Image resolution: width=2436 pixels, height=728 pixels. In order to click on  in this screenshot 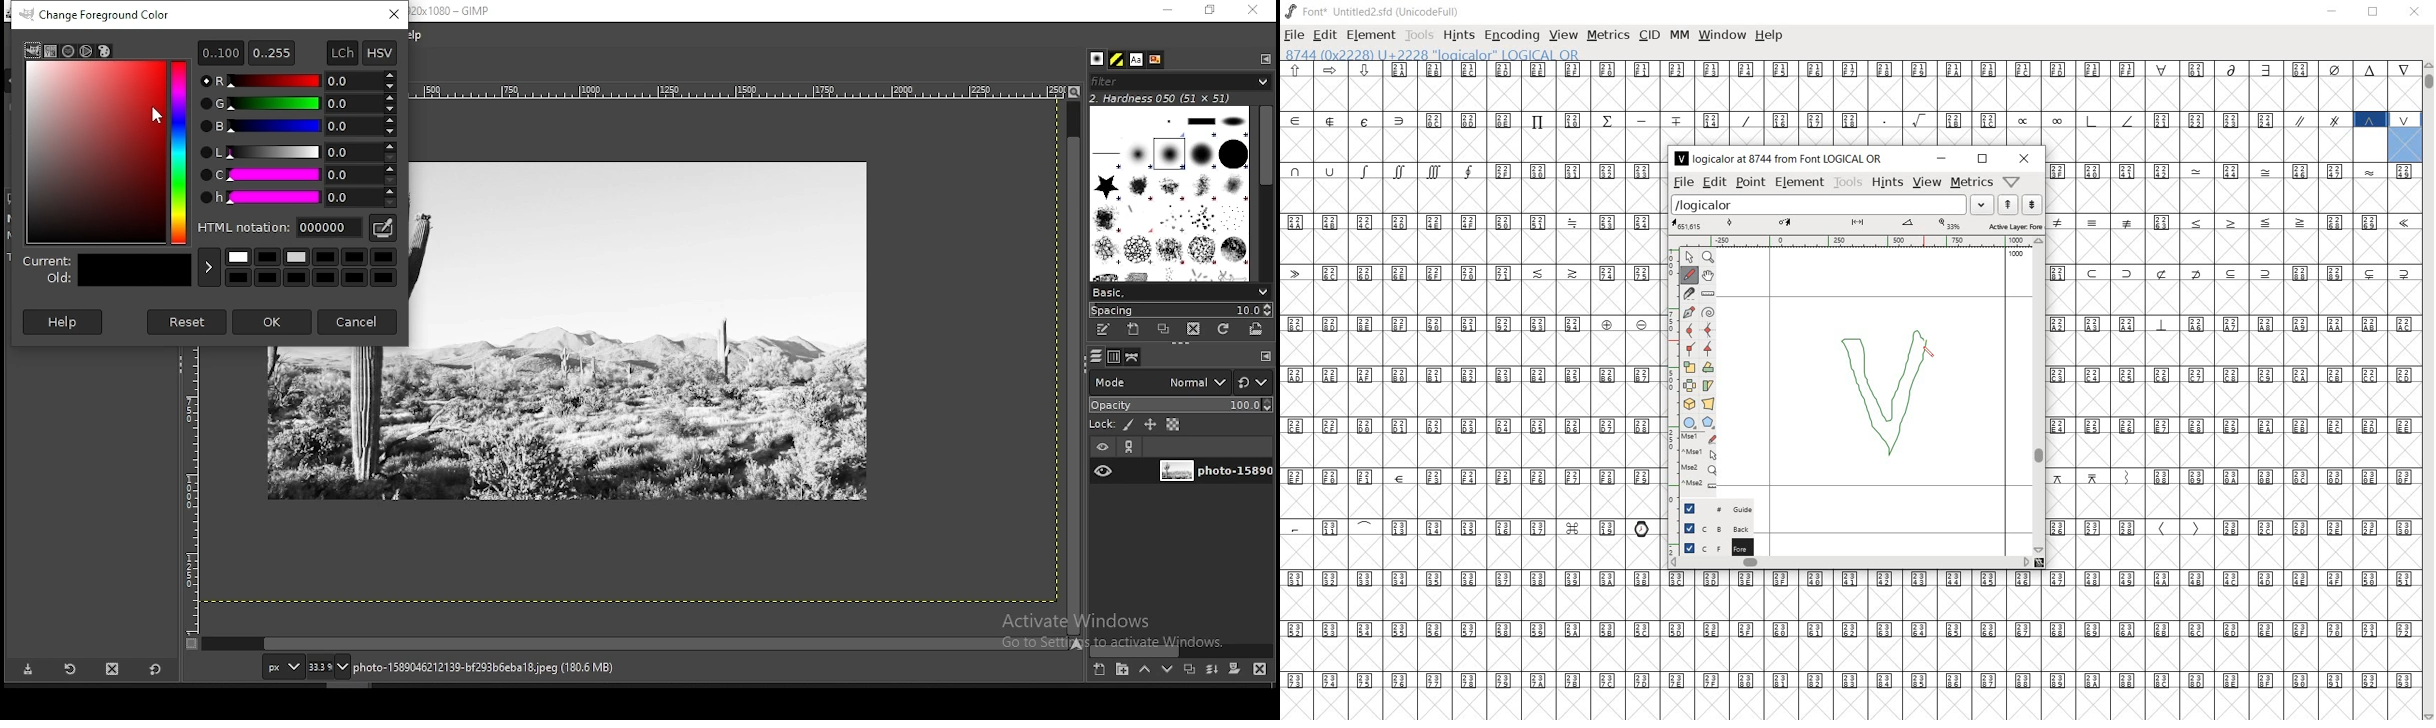, I will do `click(506, 667)`.